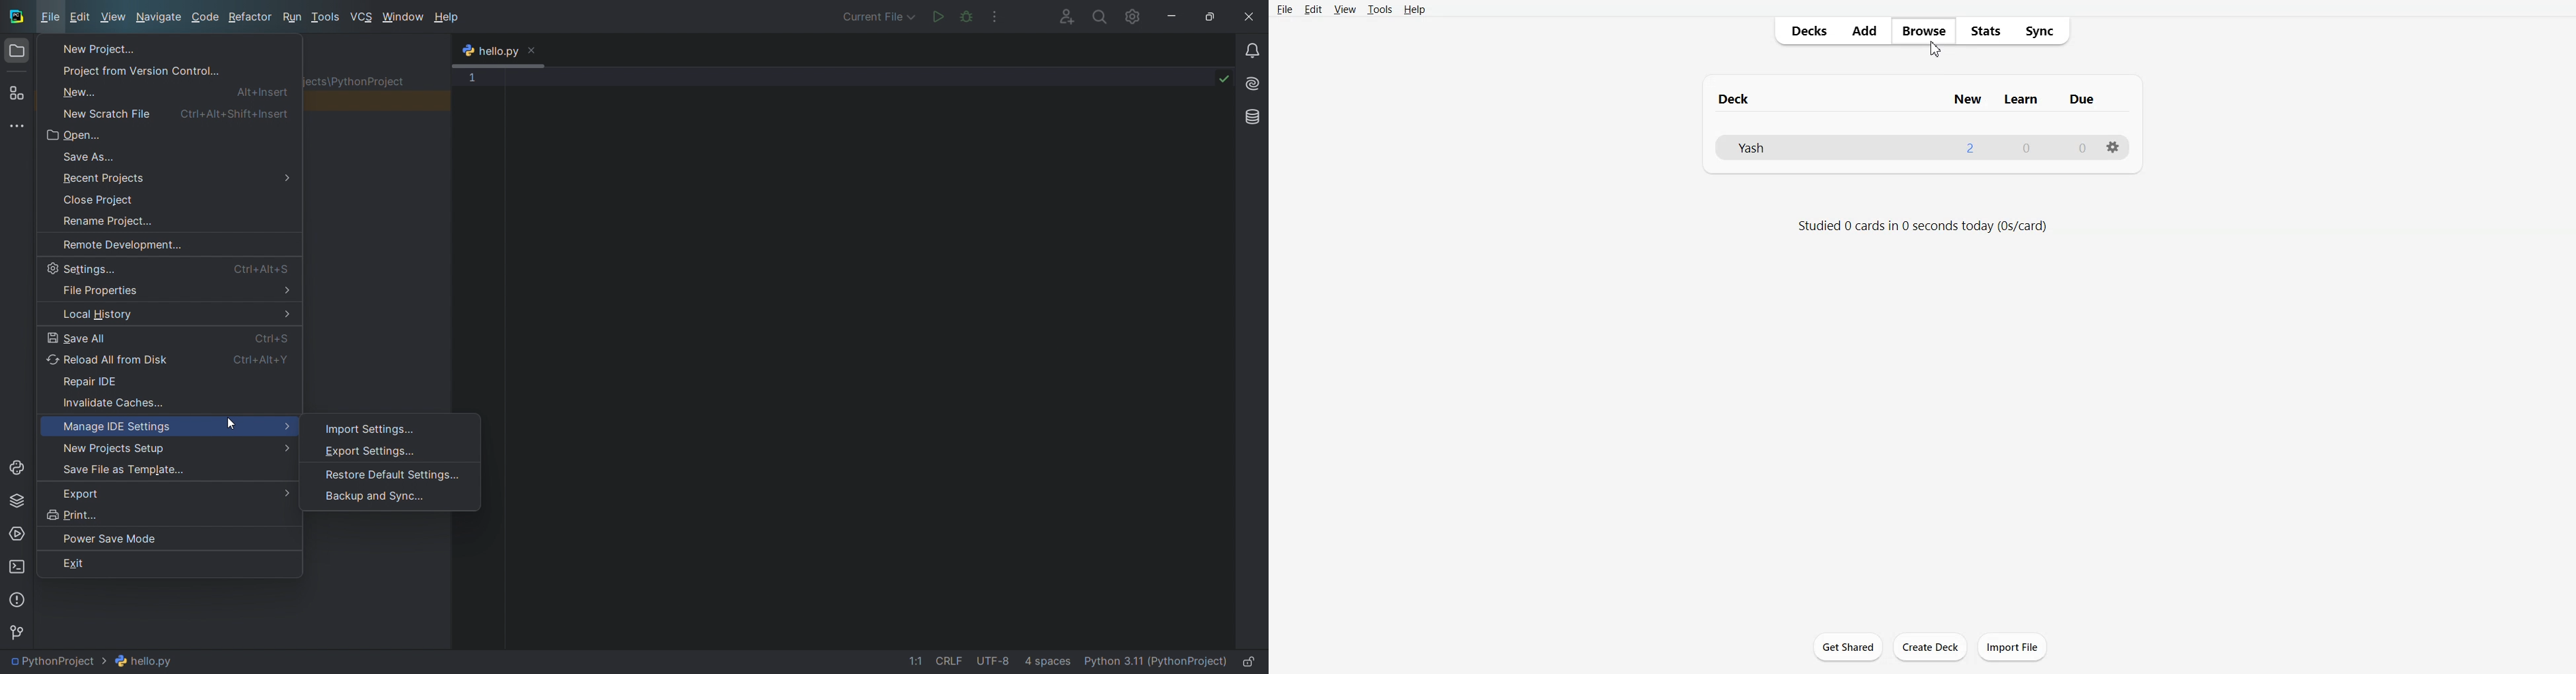 The width and height of the screenshot is (2576, 700). I want to click on power save mode, so click(172, 540).